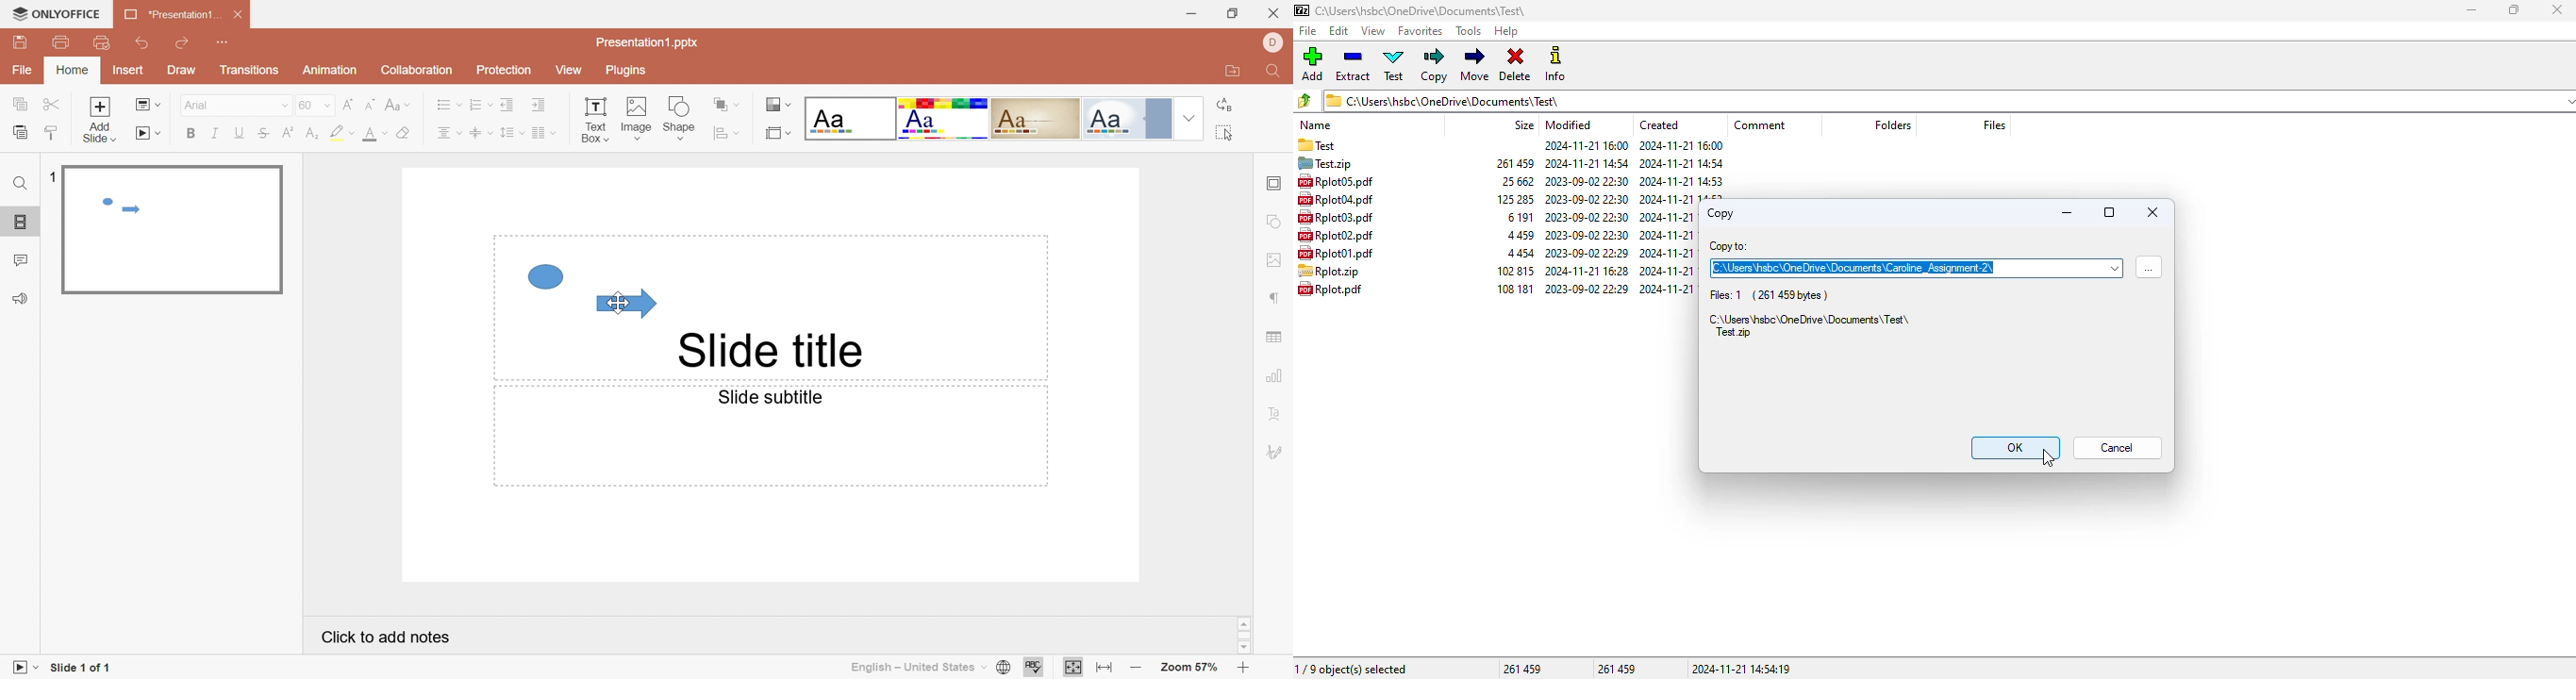 This screenshot has width=2576, height=700. Describe the element at coordinates (23, 261) in the screenshot. I see `Comments` at that location.